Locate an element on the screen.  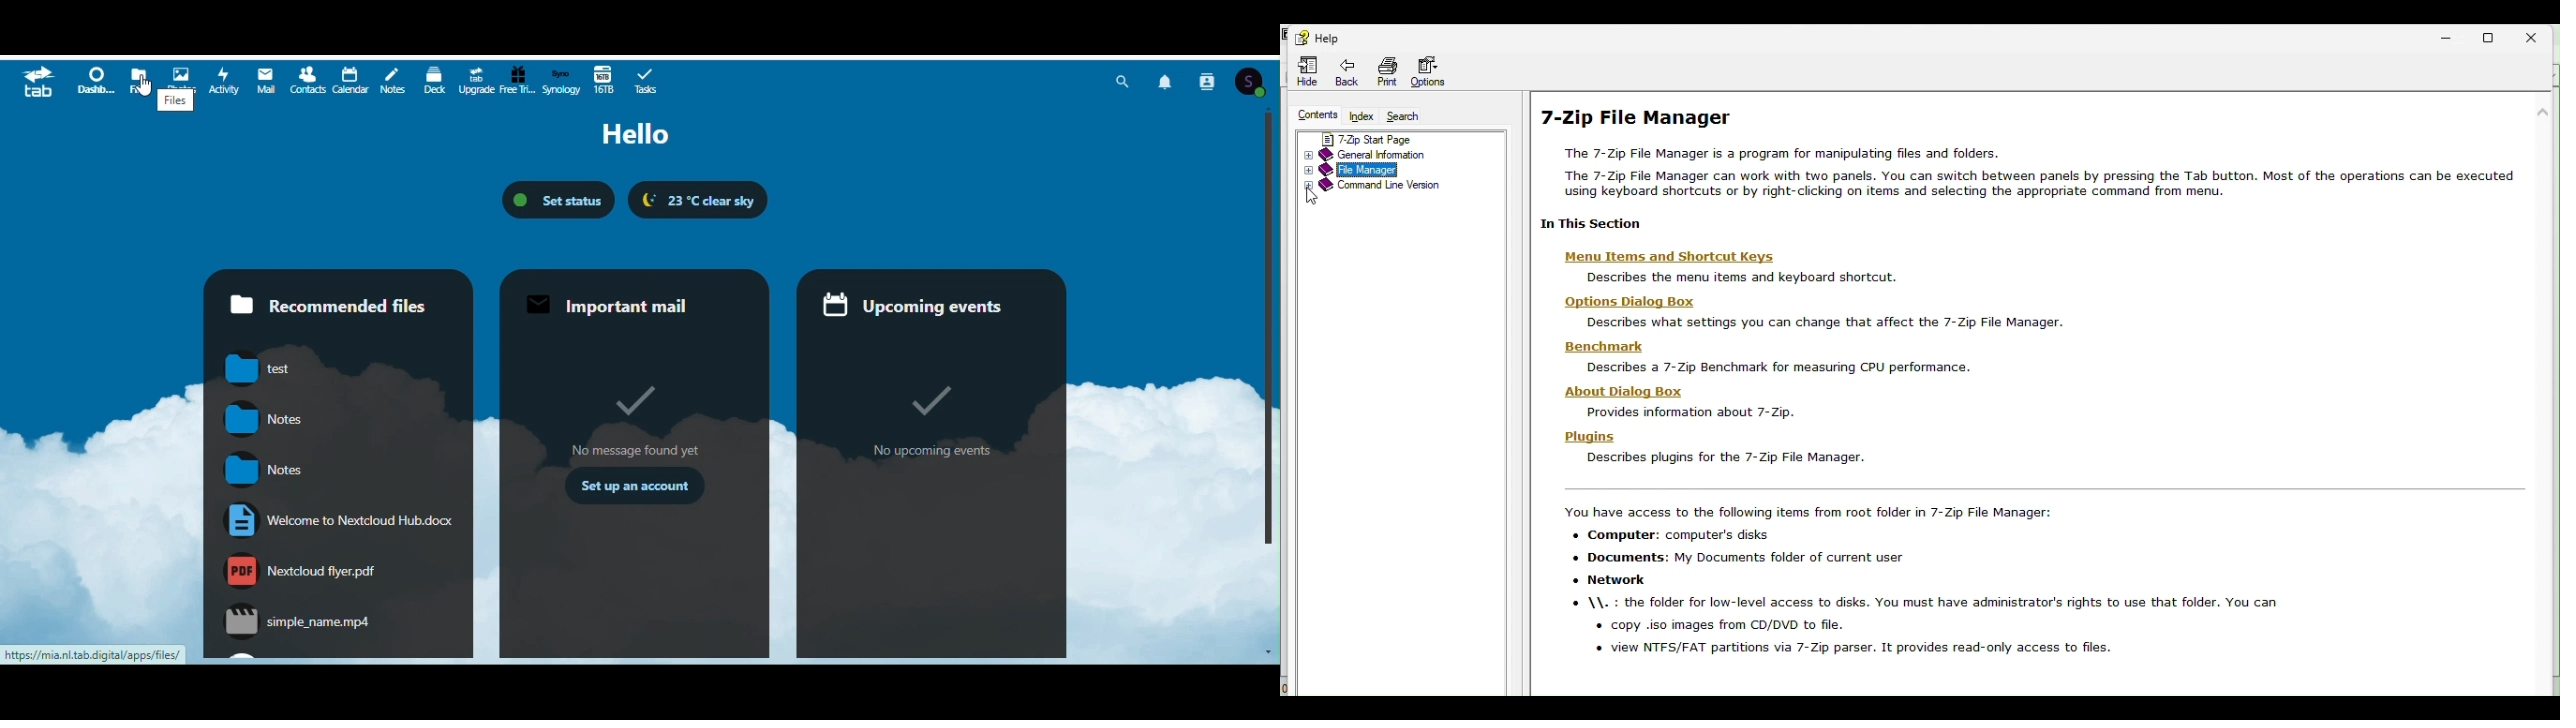
files is located at coordinates (177, 100).